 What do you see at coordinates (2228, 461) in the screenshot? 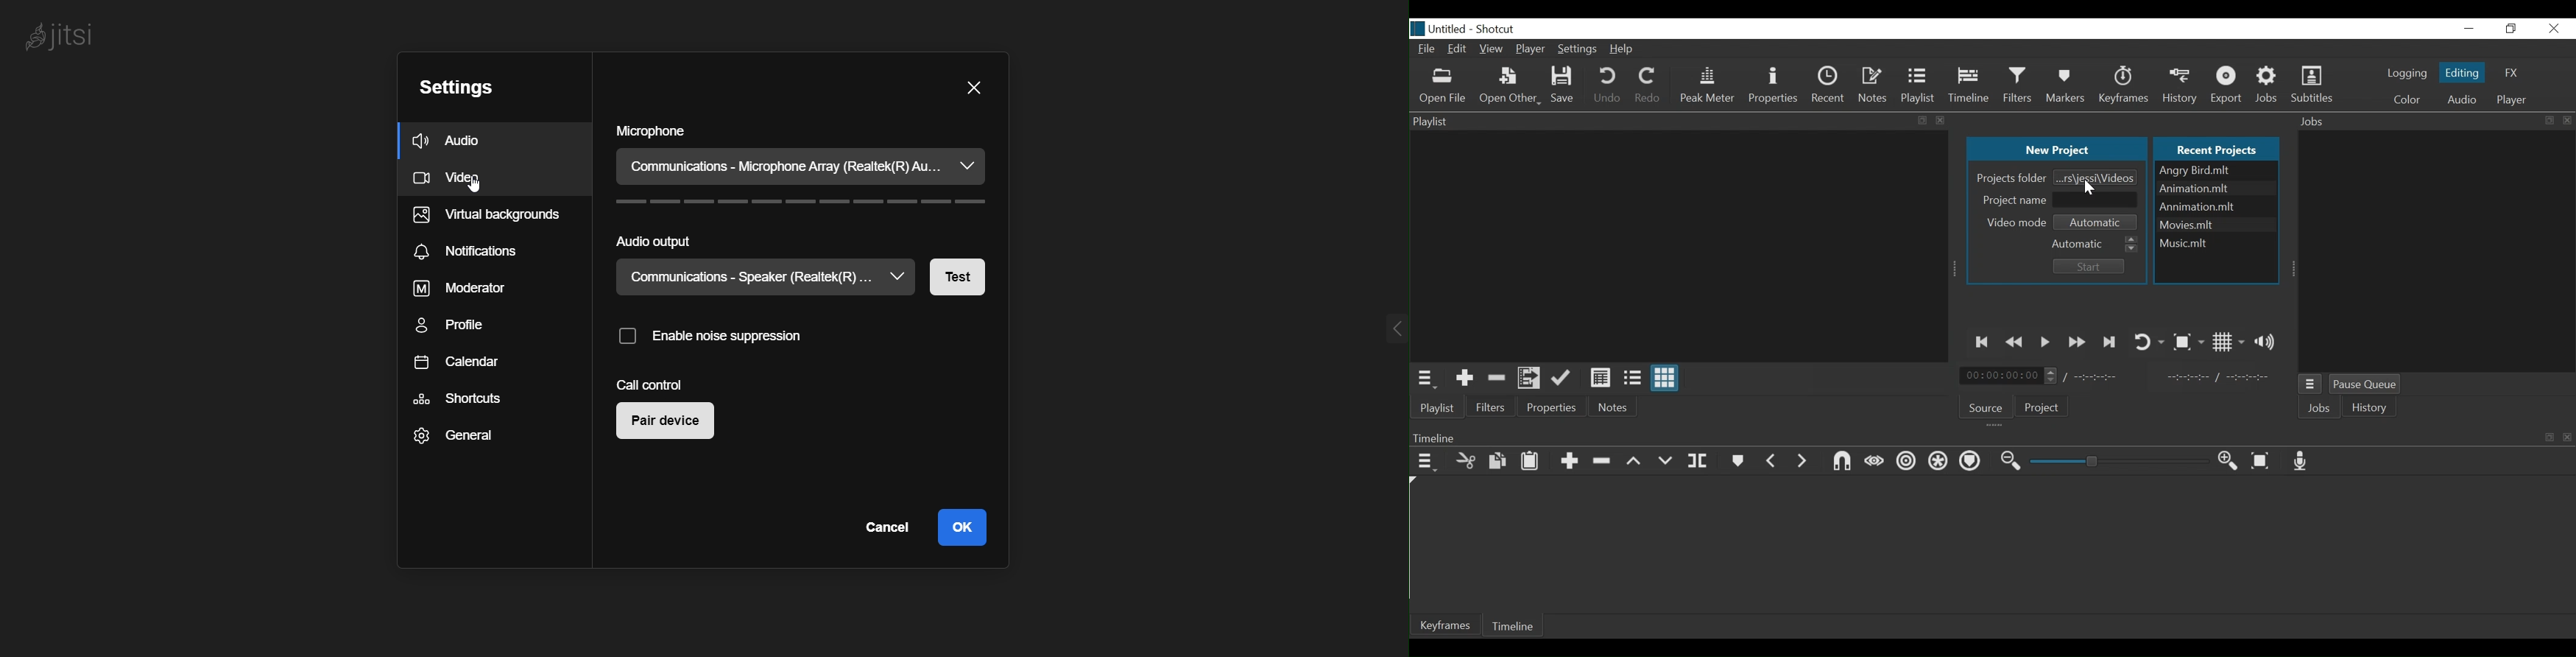
I see `Zoom Timeline in` at bounding box center [2228, 461].